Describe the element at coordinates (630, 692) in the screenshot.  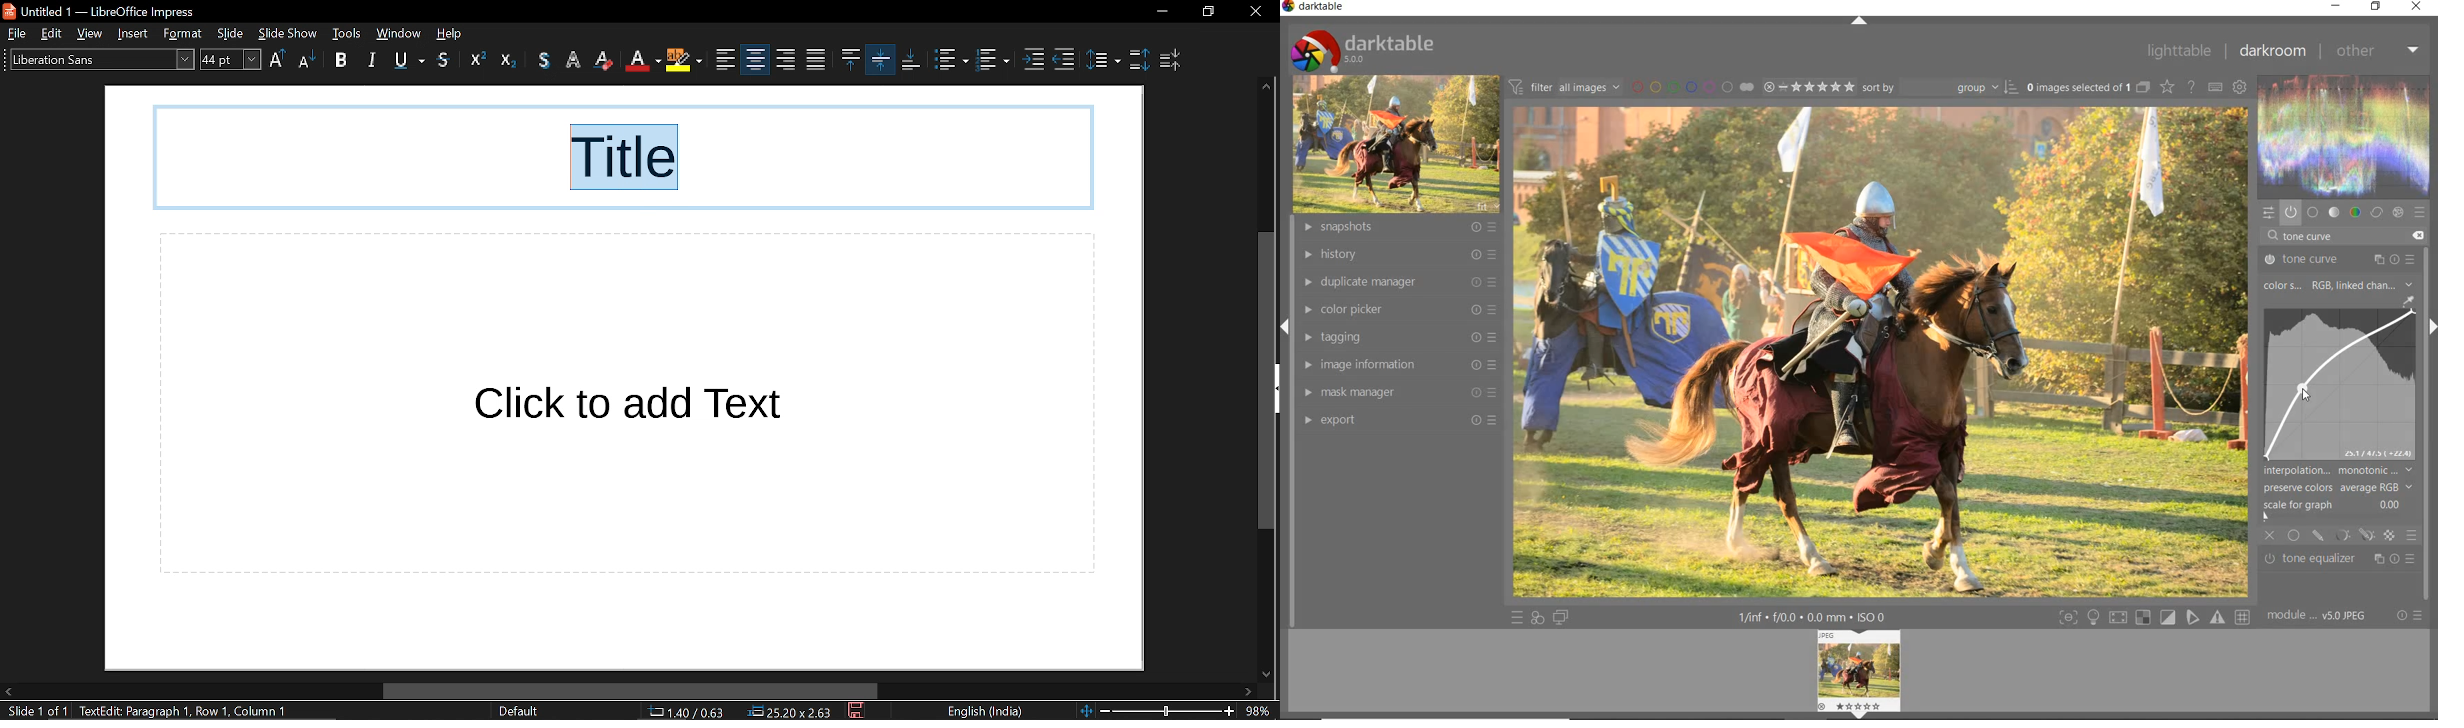
I see `horizontal scrollbar` at that location.